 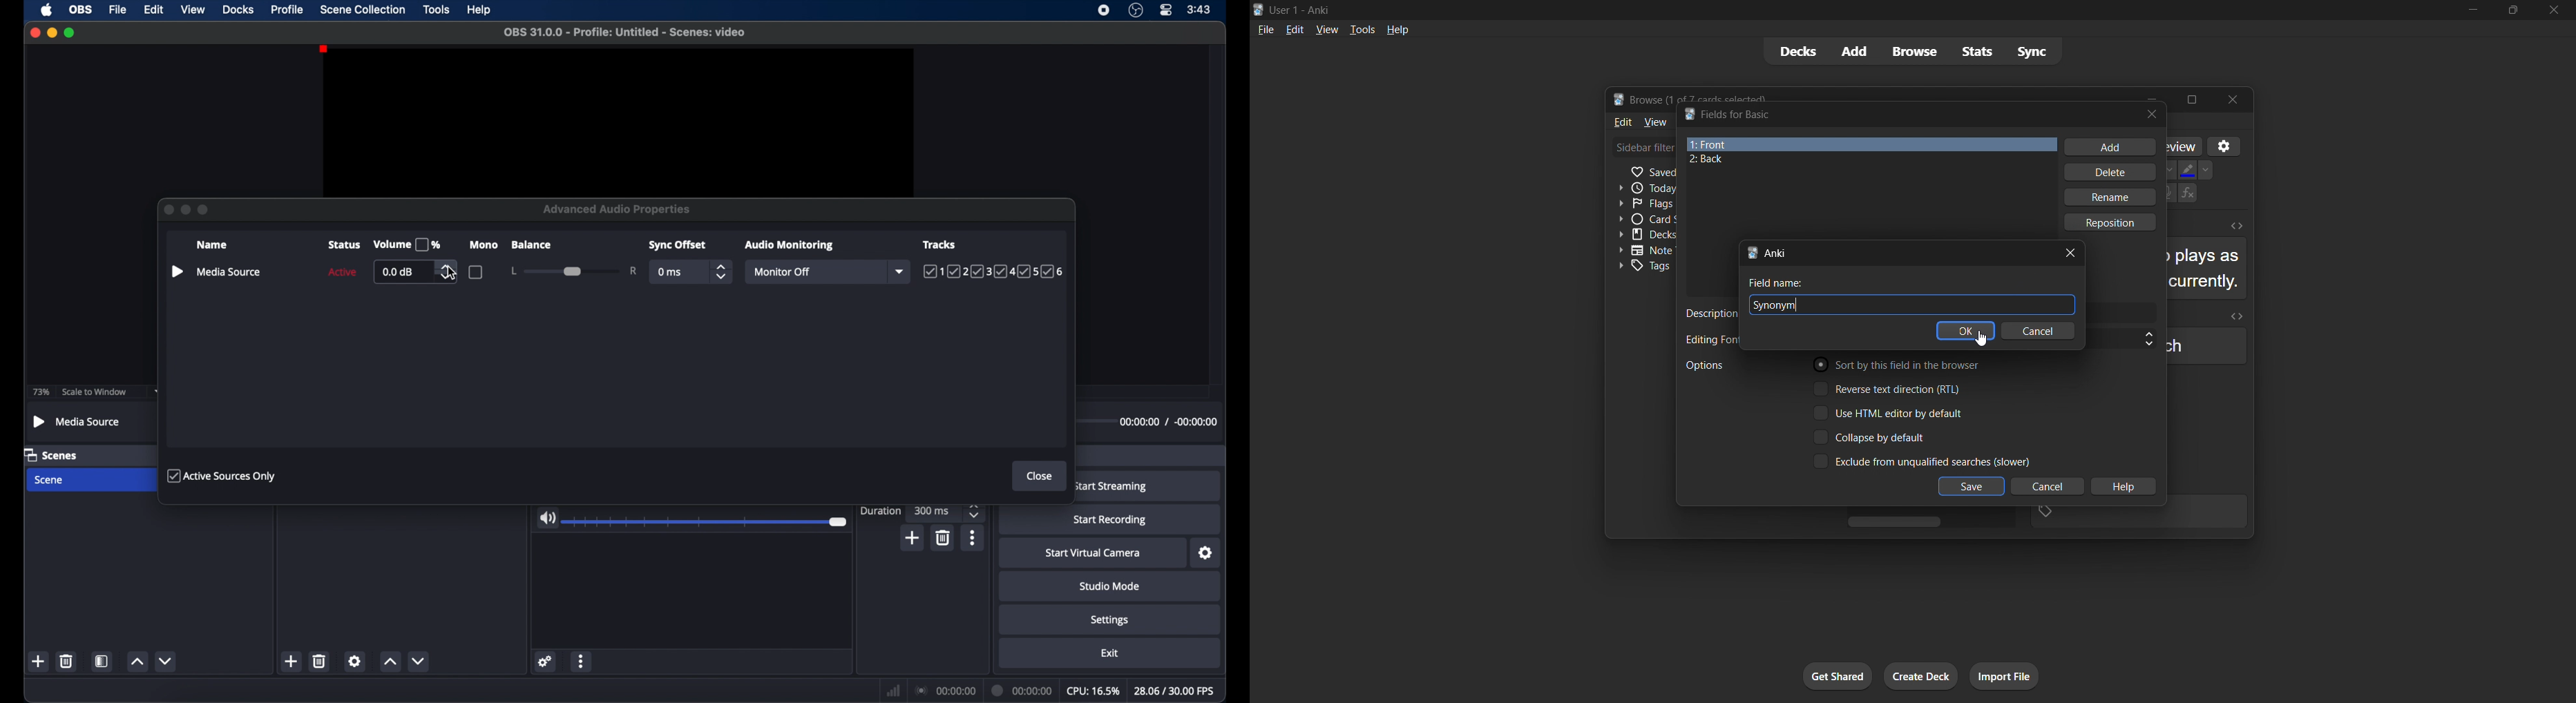 I want to click on reposition field, so click(x=2115, y=222).